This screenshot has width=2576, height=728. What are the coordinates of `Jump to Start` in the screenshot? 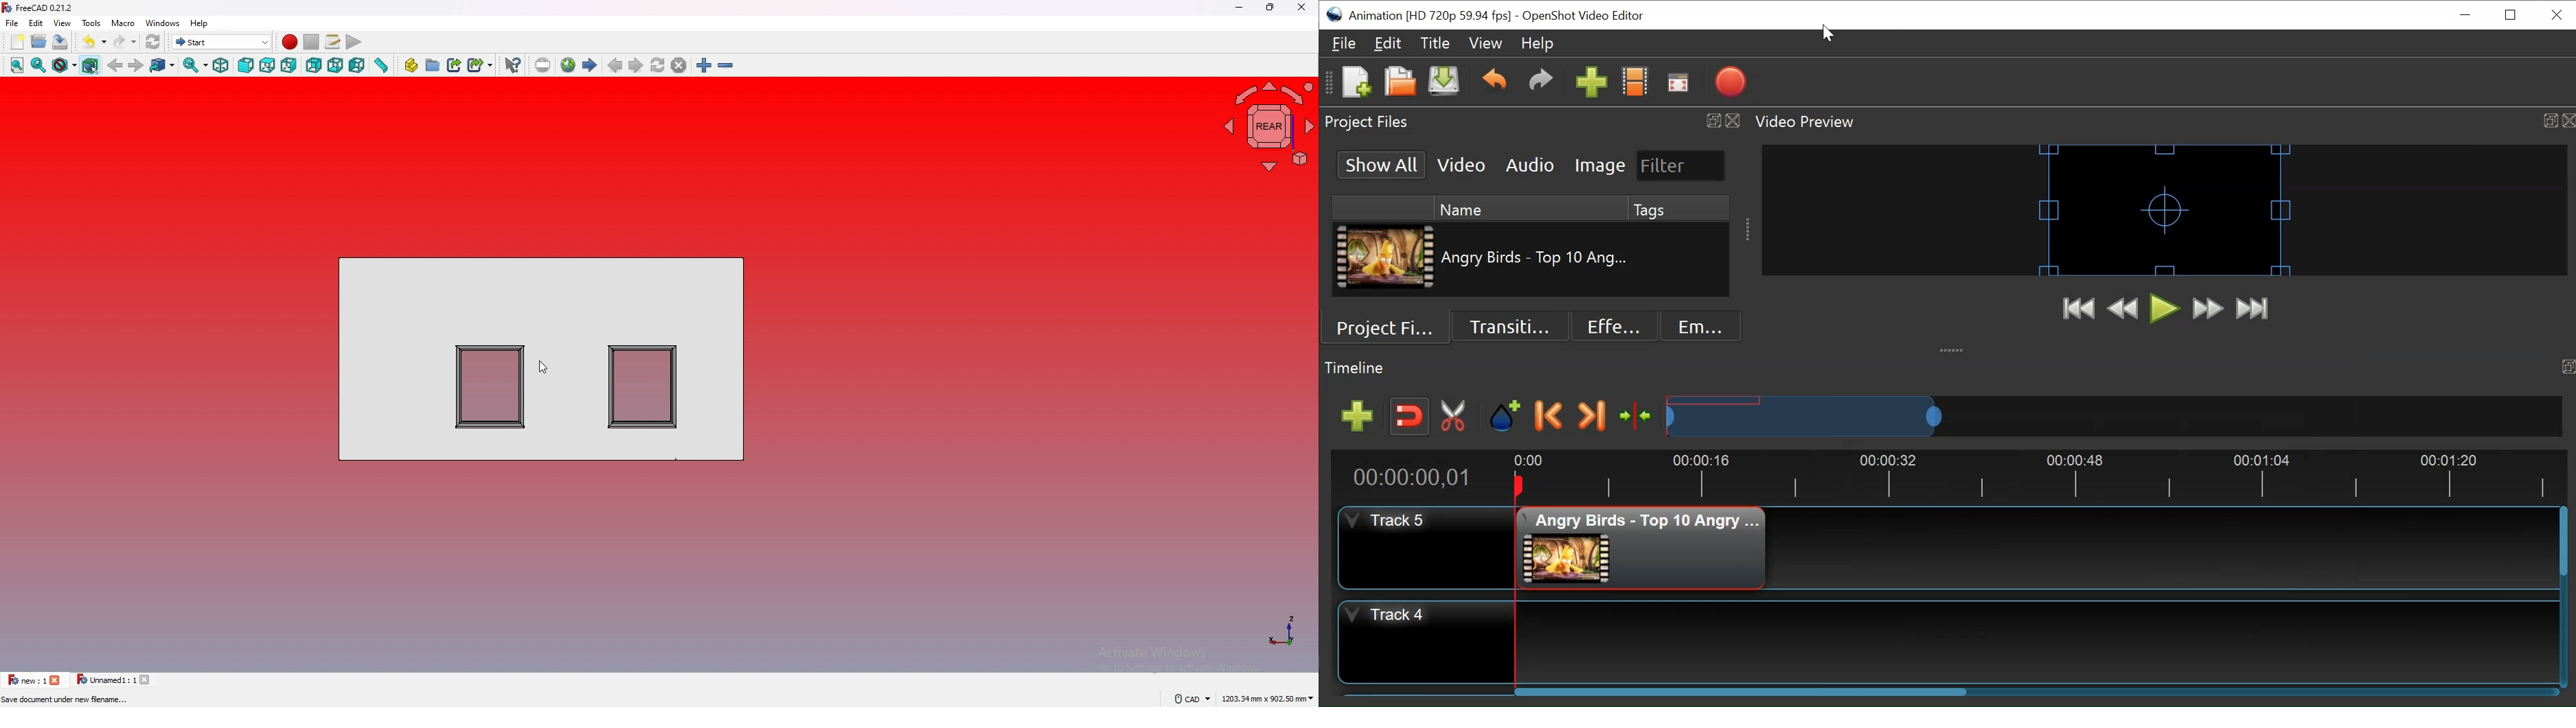 It's located at (2078, 310).